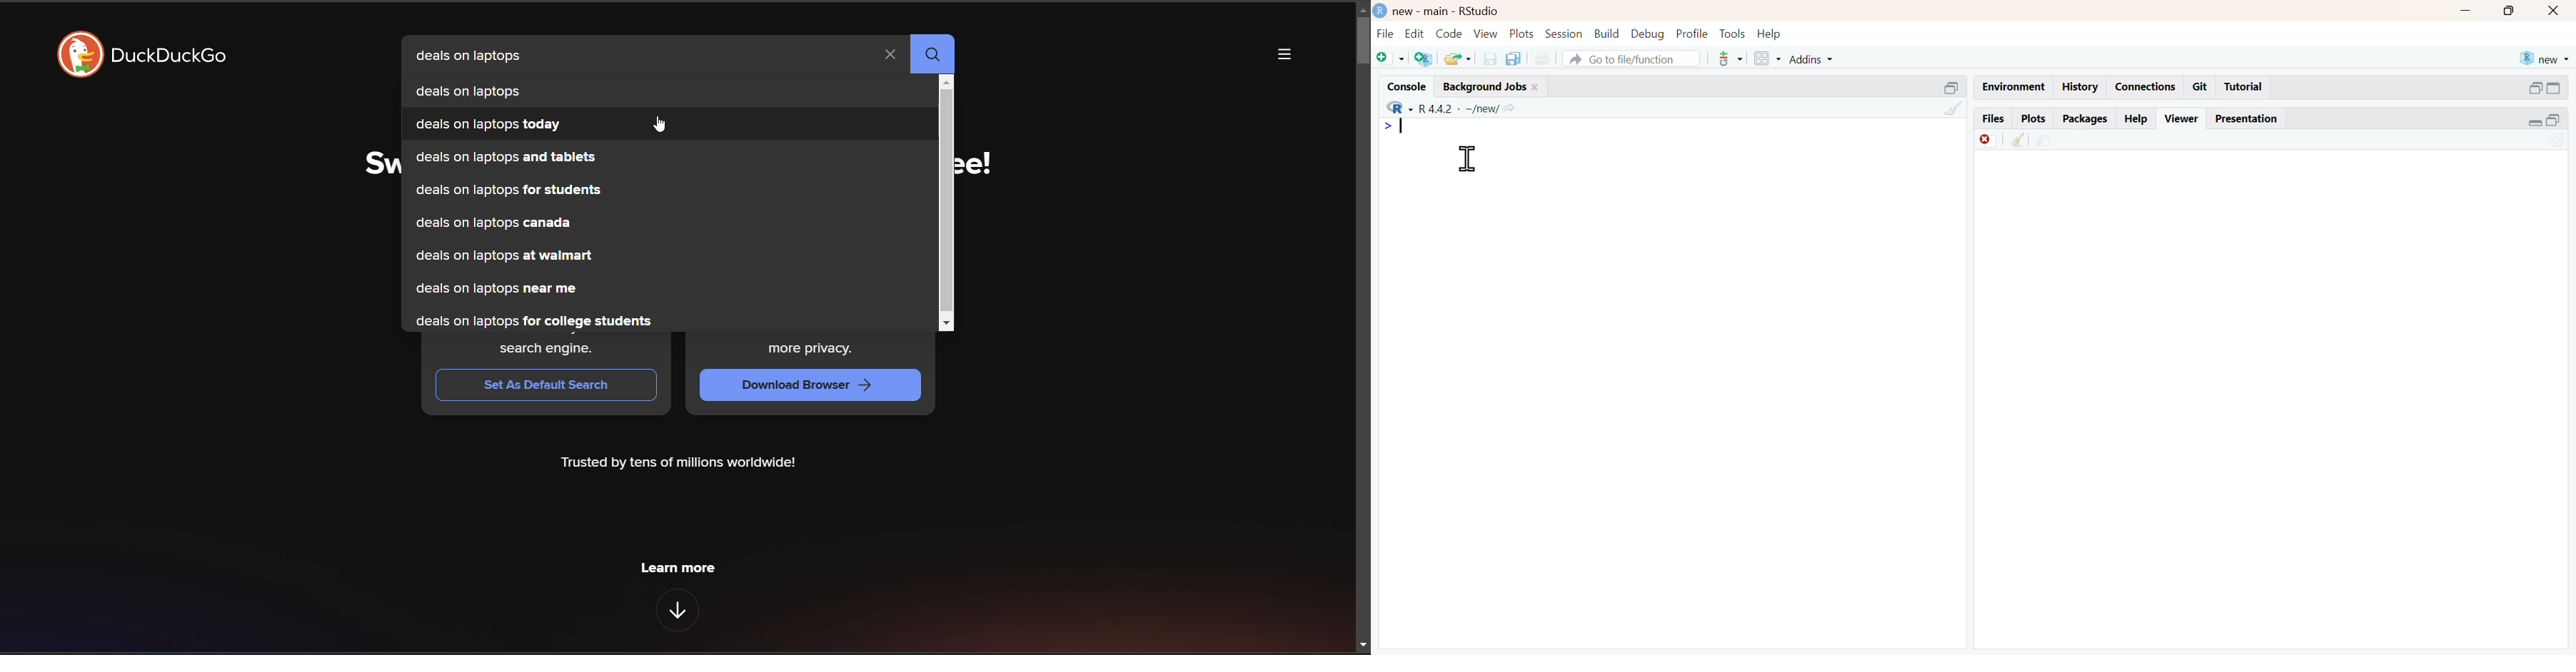  What do you see at coordinates (2468, 10) in the screenshot?
I see `Minimise ` at bounding box center [2468, 10].